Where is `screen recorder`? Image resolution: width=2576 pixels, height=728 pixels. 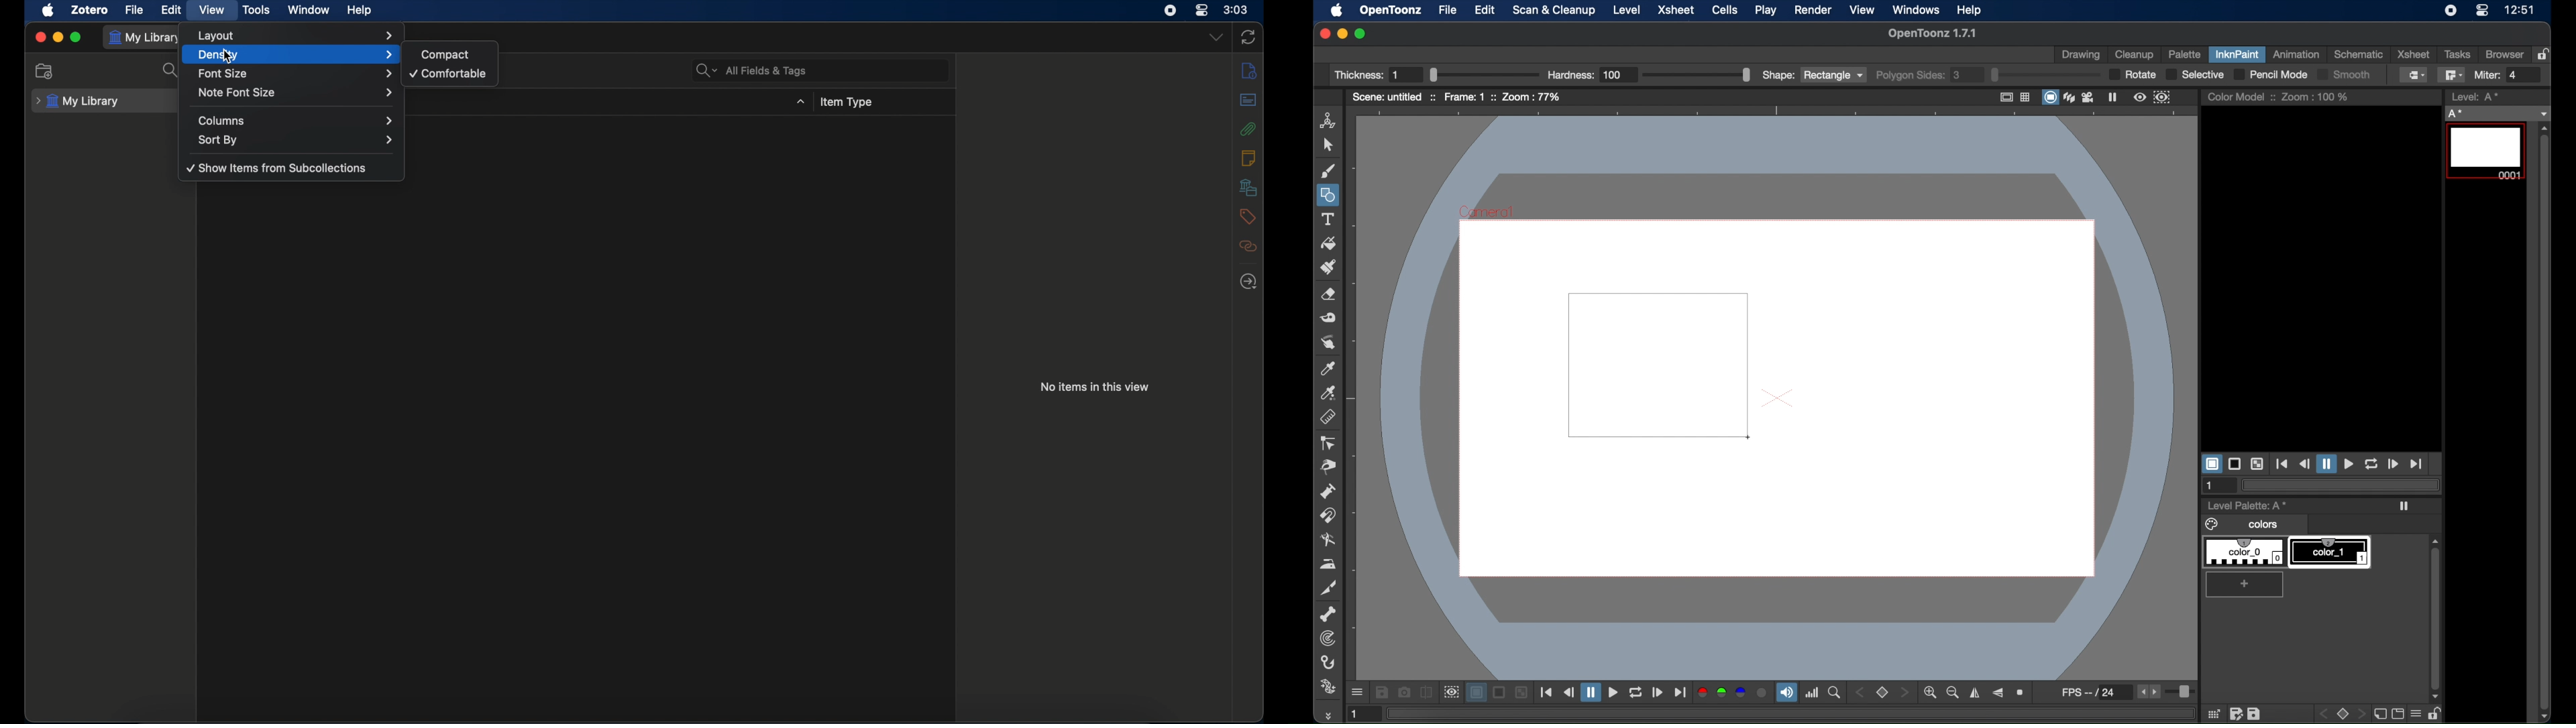
screen recorder is located at coordinates (1171, 11).